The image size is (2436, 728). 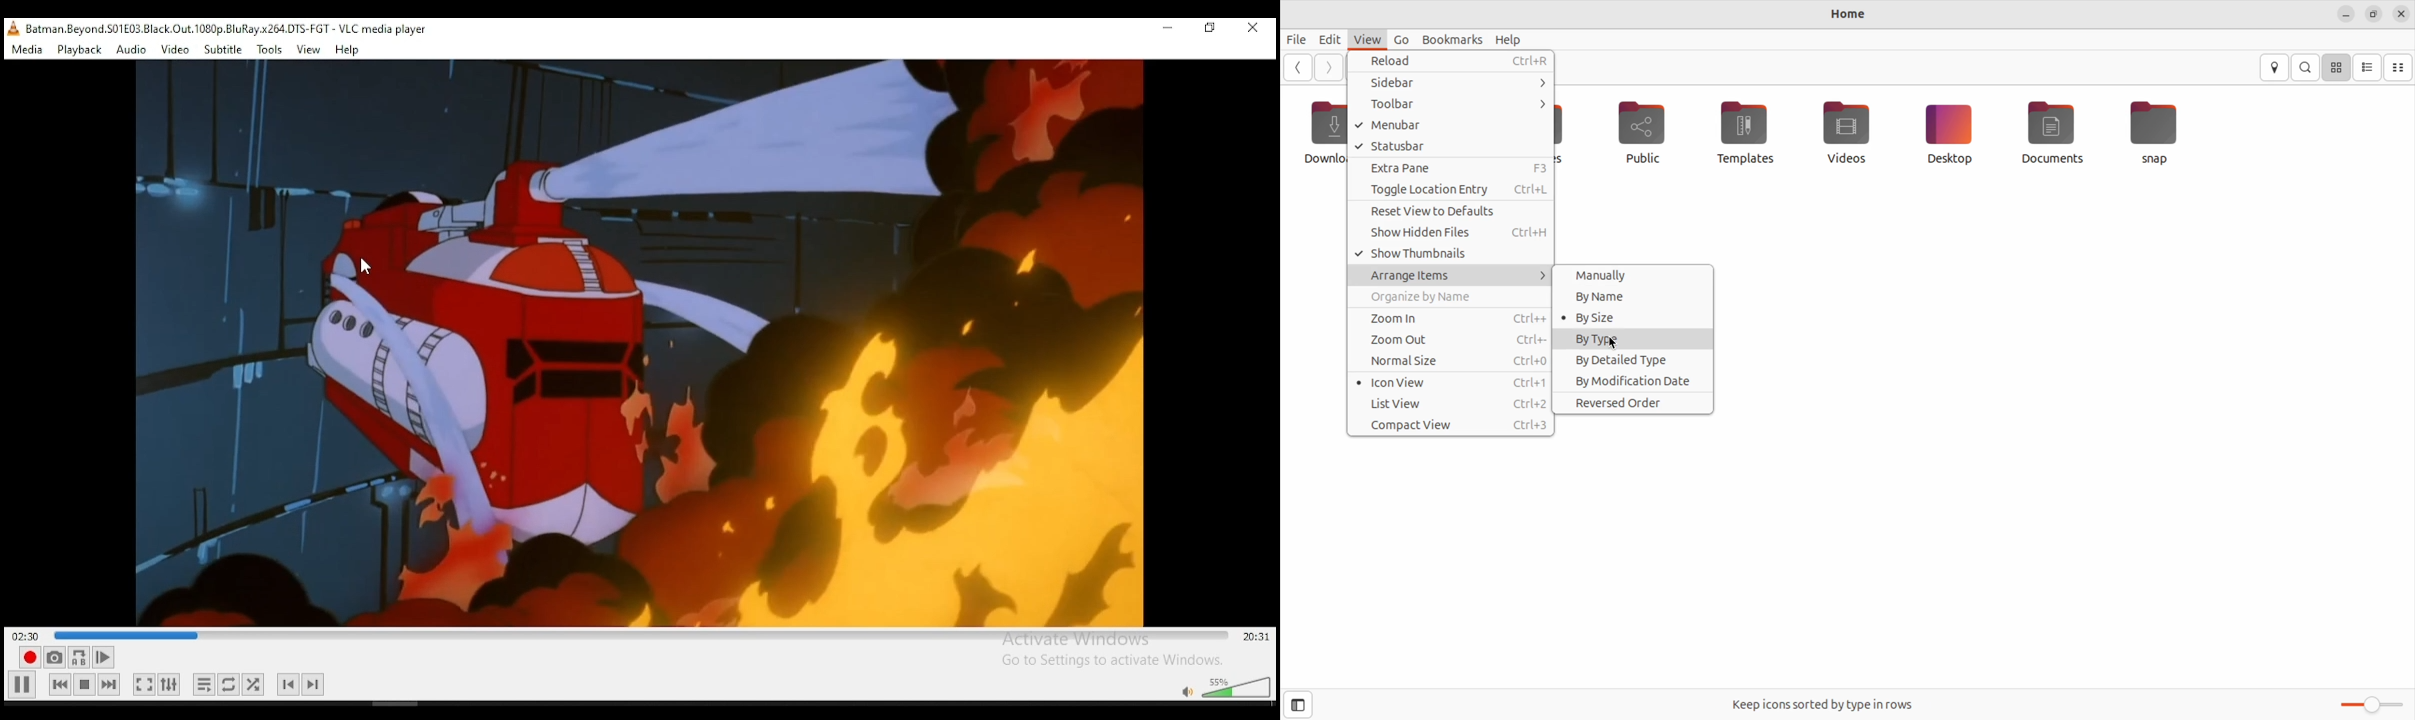 What do you see at coordinates (1947, 132) in the screenshot?
I see `Desktop icon` at bounding box center [1947, 132].